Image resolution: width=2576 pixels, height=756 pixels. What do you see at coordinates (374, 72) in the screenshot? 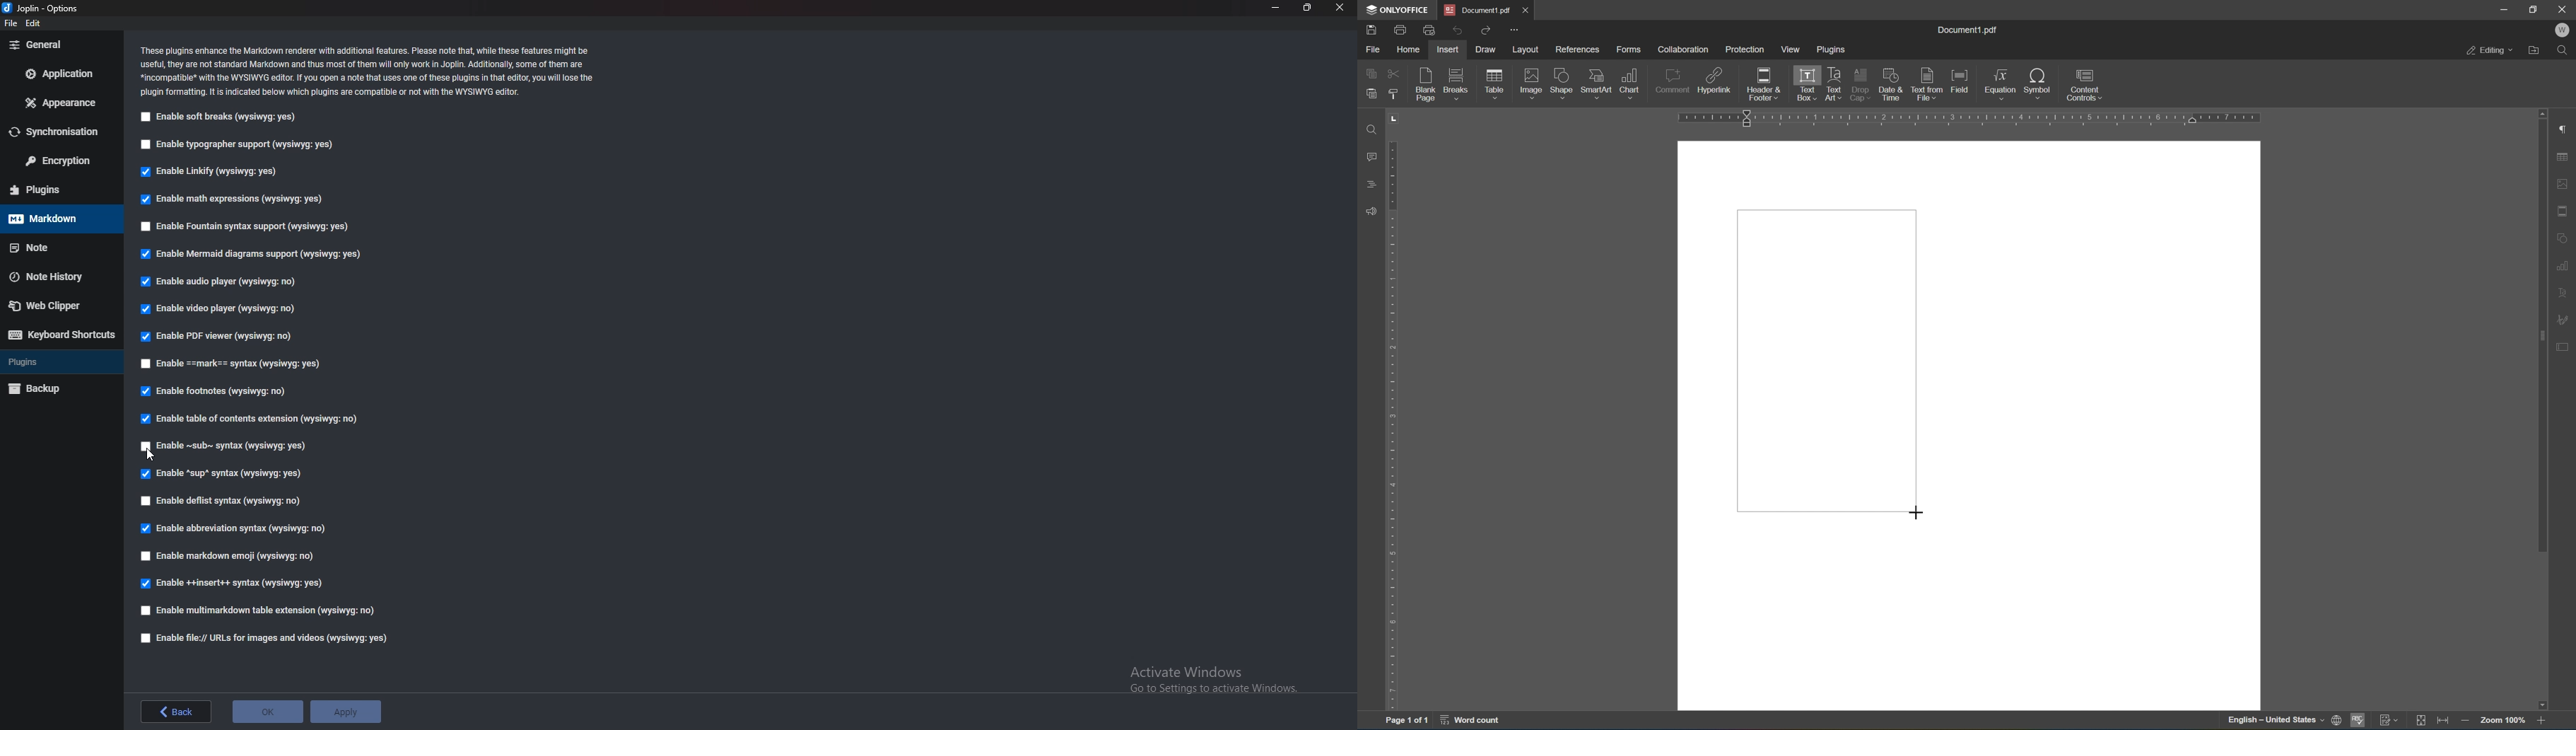
I see `‘These plugins enhance the Markdown renderer with additional features. Please note that, while these features might be
‘useful, they are not standard Markdown and thus most of them will only work in Joplin. Additionally, some of them are
*incompatibie* with the WYSIWYG editor. If You open a note that uses one of these plugins in that editor, you wil lose the
‘plugin formatting. It is indicated below which plugins are compatible or not with the WYSIWYG editor.` at bounding box center [374, 72].